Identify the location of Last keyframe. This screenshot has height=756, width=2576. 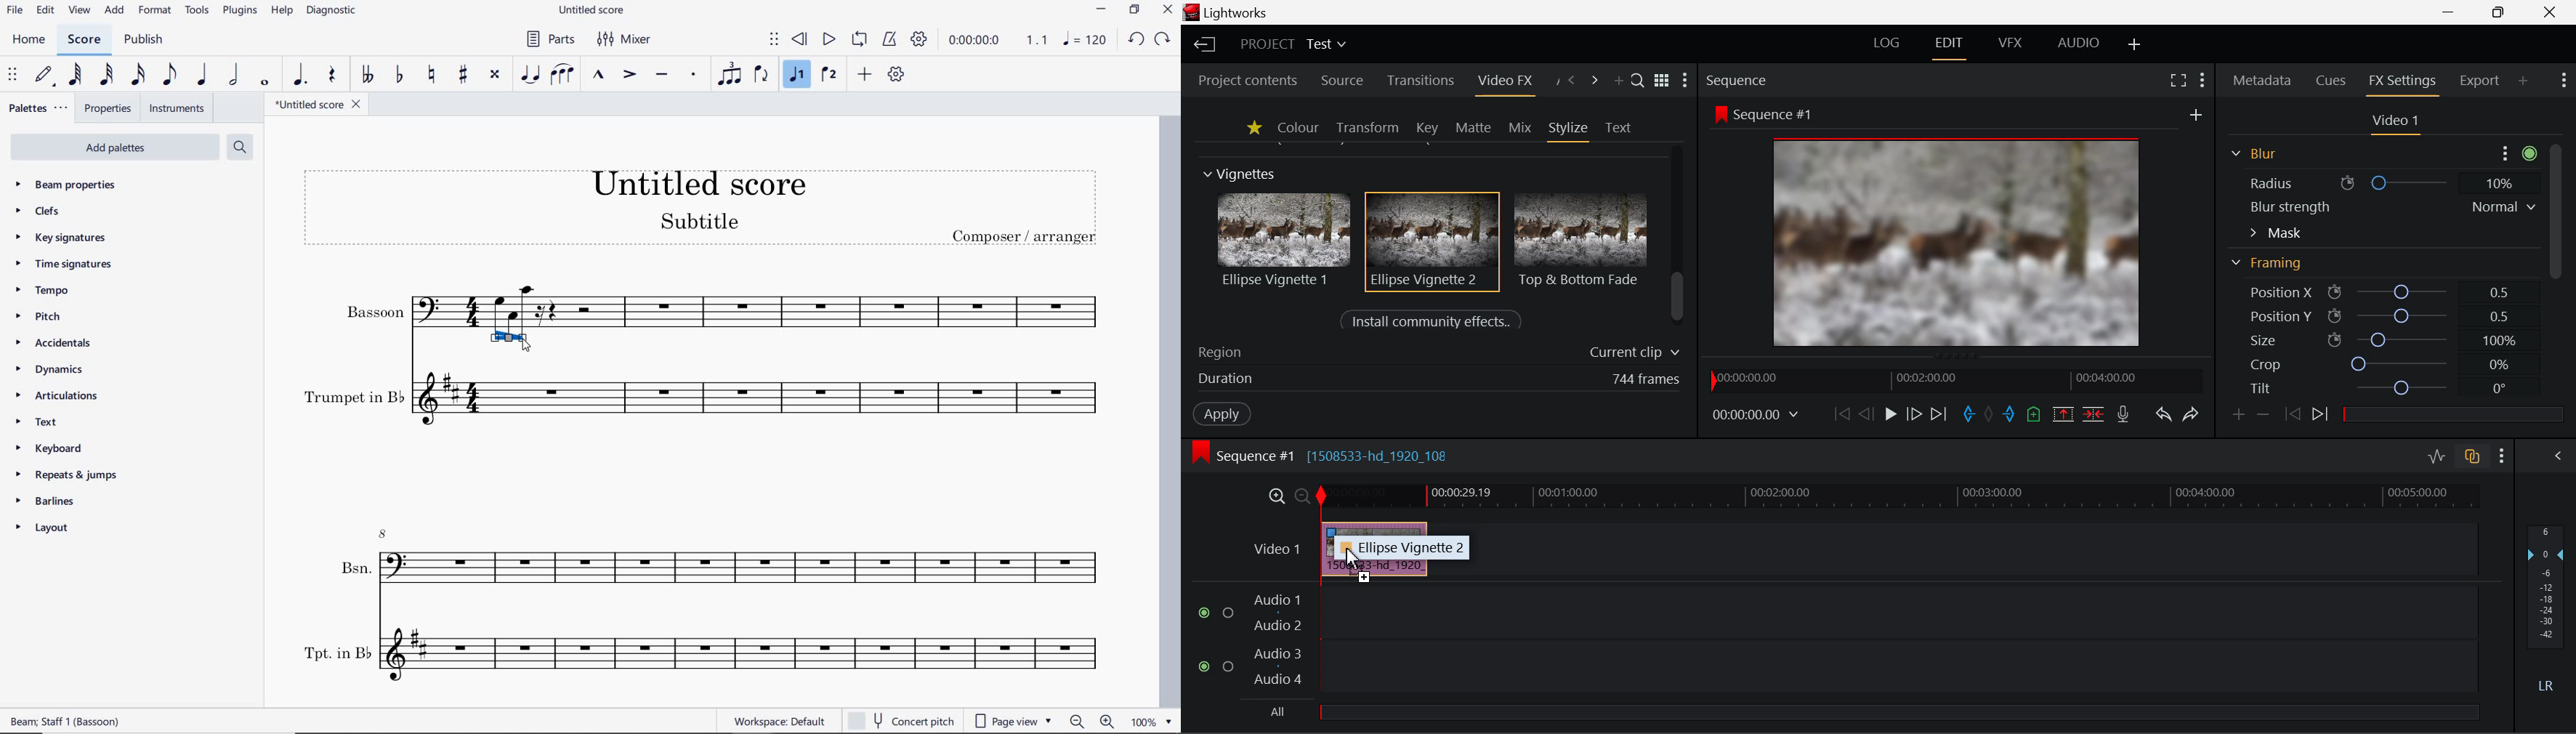
(2293, 416).